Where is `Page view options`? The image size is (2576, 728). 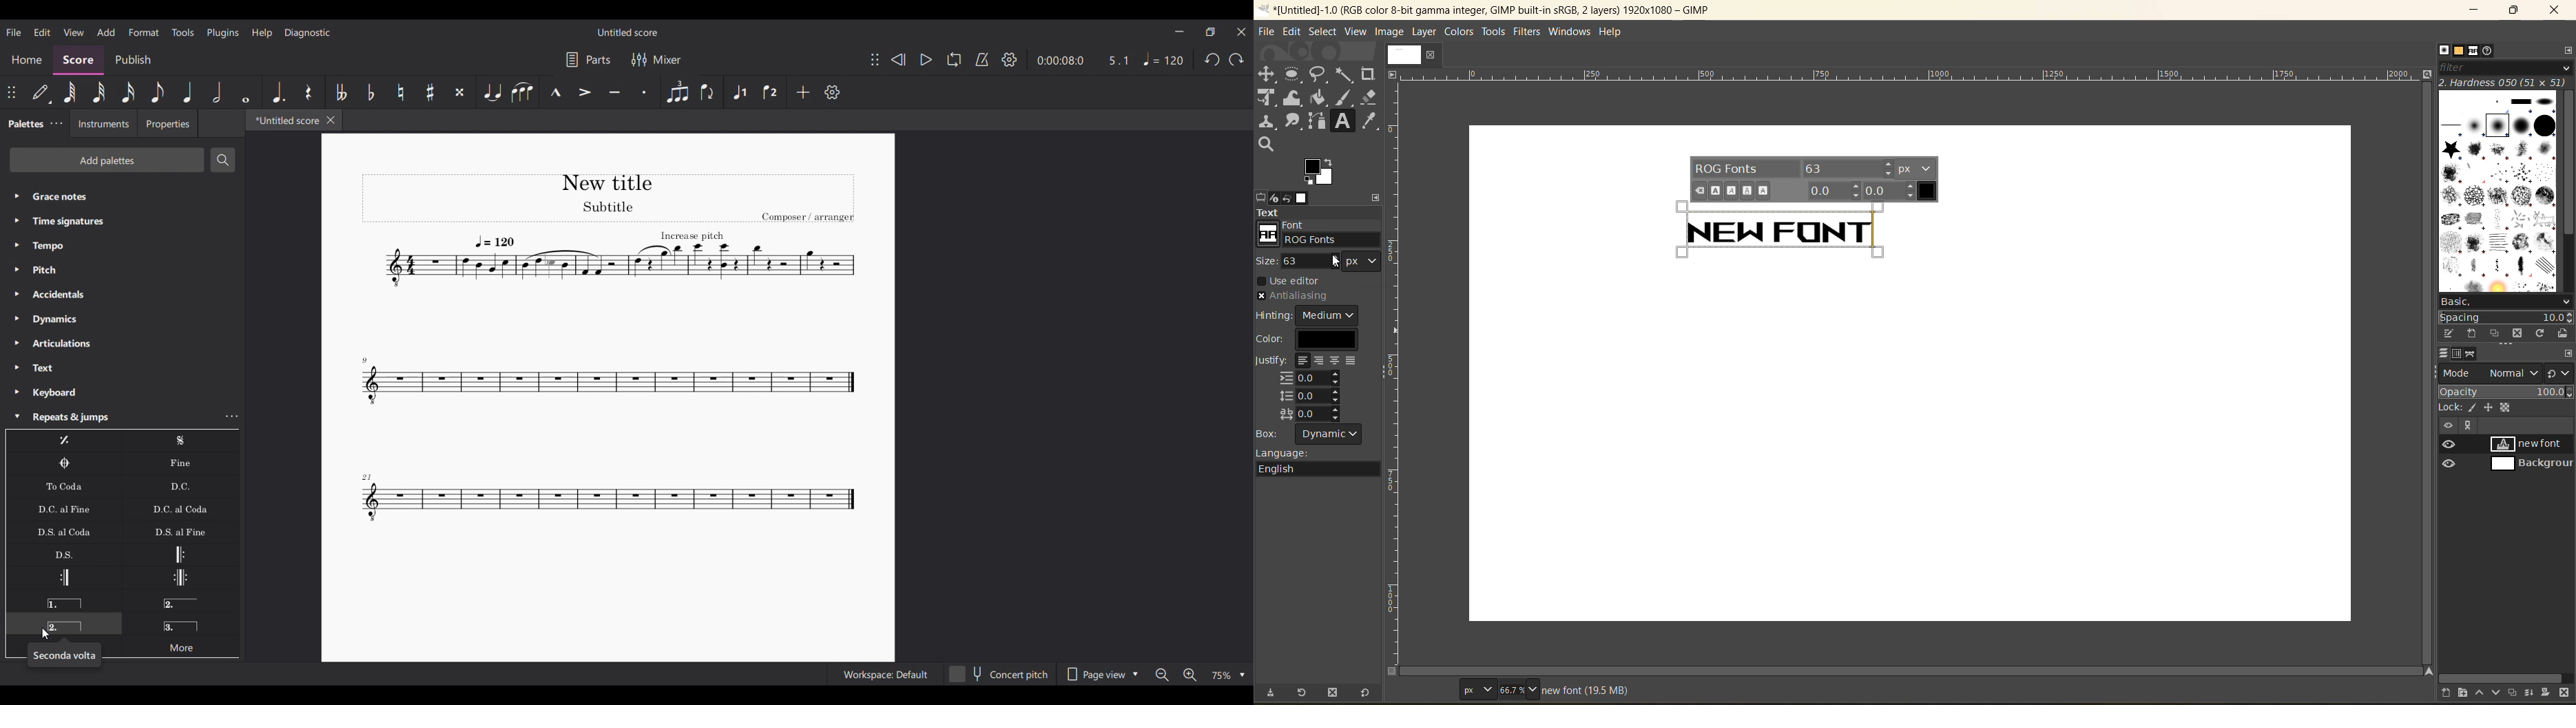
Page view options is located at coordinates (1101, 674).